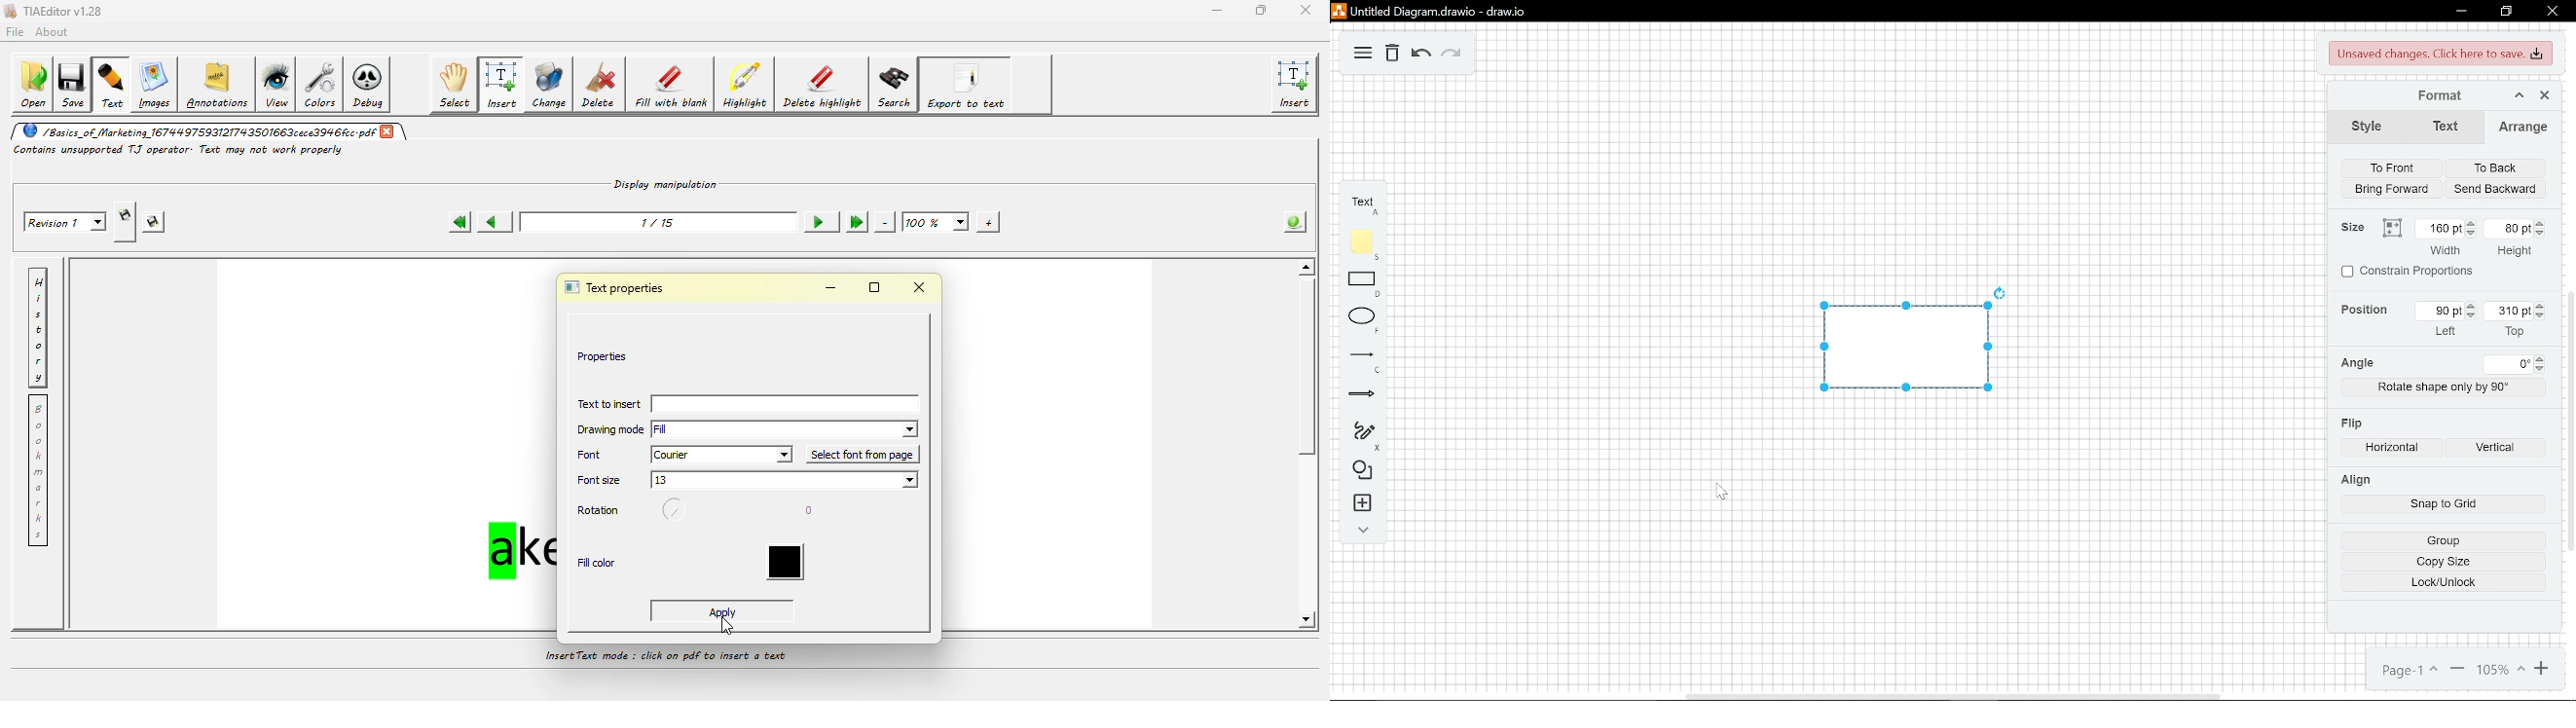  I want to click on rectangle, so click(1367, 283).